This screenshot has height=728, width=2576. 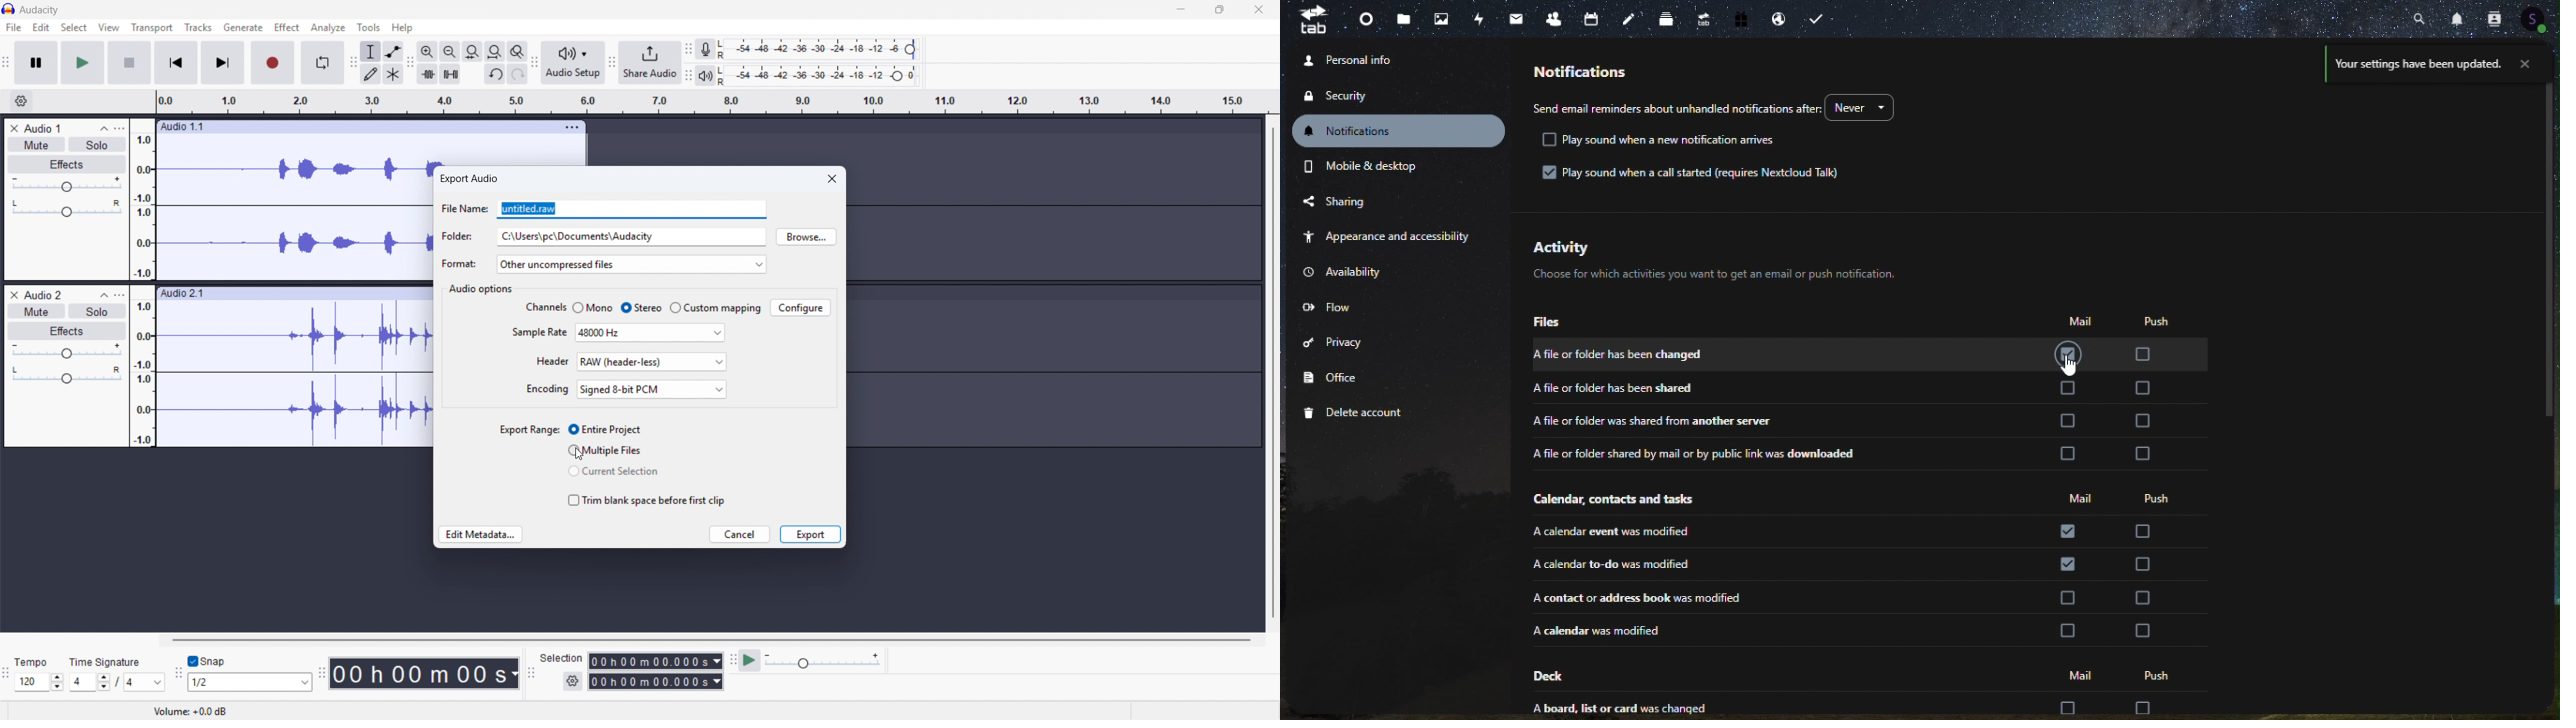 What do you see at coordinates (293, 293) in the screenshot?
I see `click to drag` at bounding box center [293, 293].